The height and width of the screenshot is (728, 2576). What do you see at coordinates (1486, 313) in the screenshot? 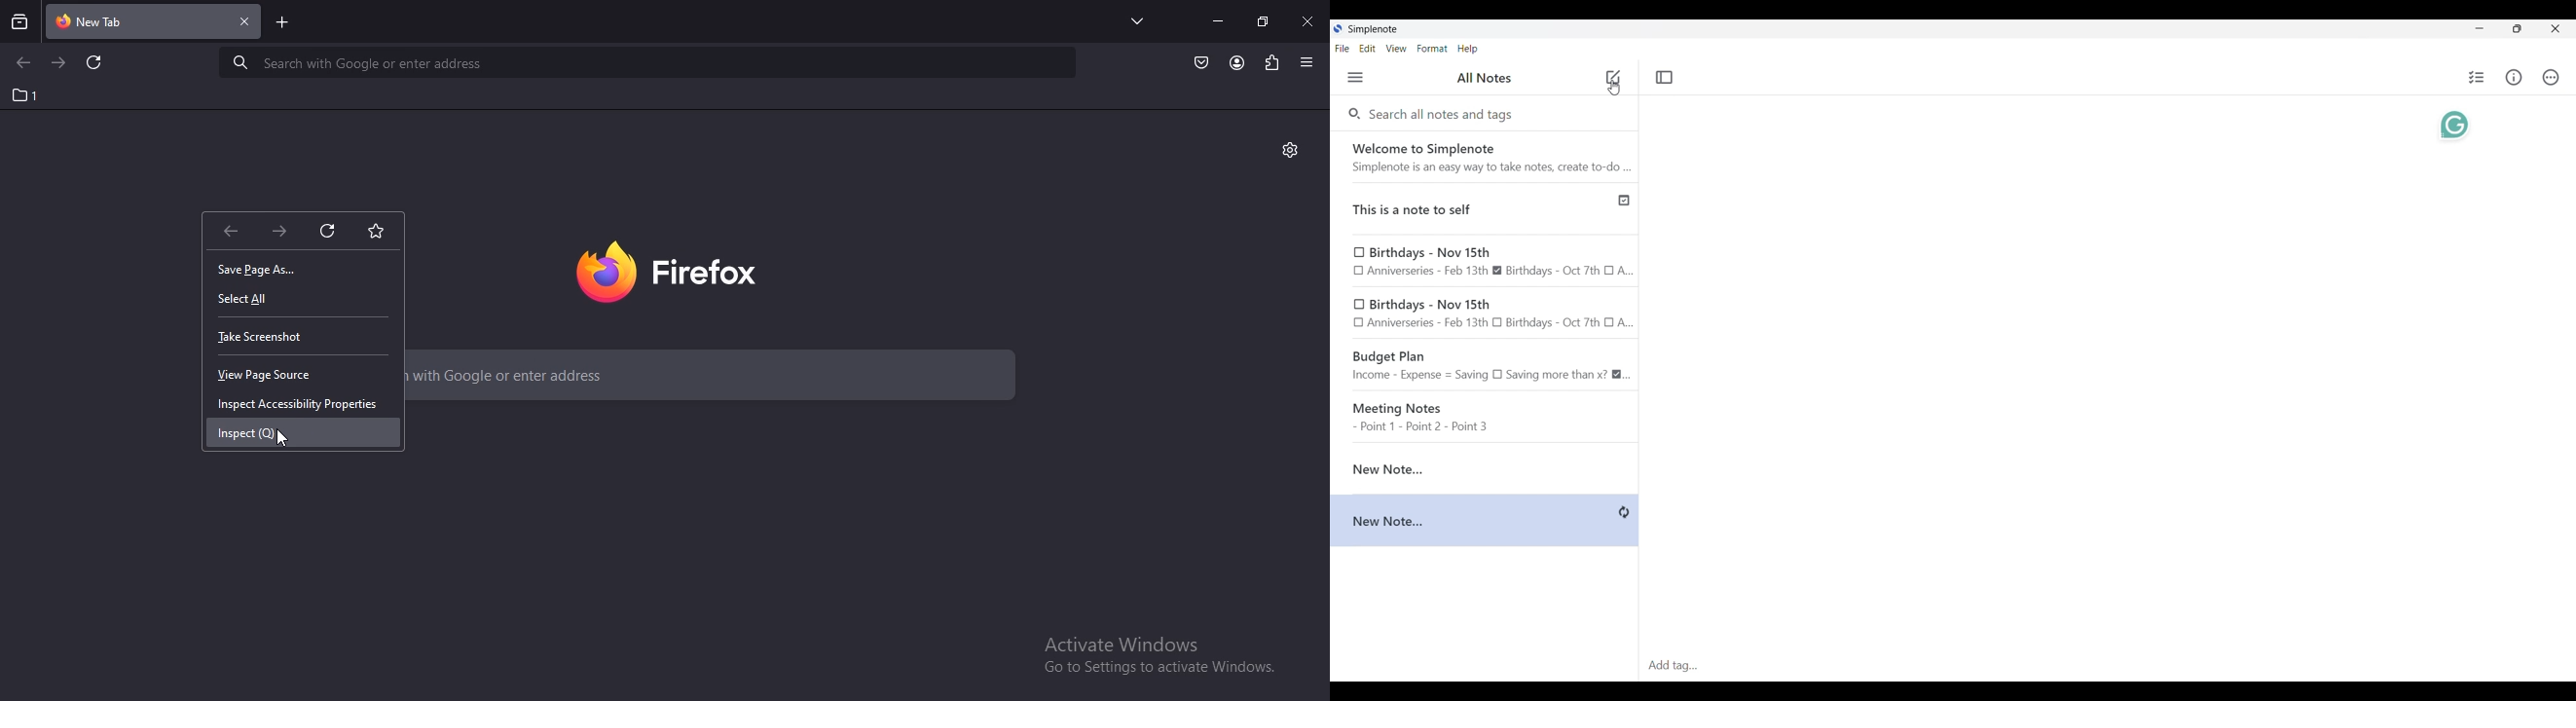
I see `Birthdays - Nov 15th` at bounding box center [1486, 313].